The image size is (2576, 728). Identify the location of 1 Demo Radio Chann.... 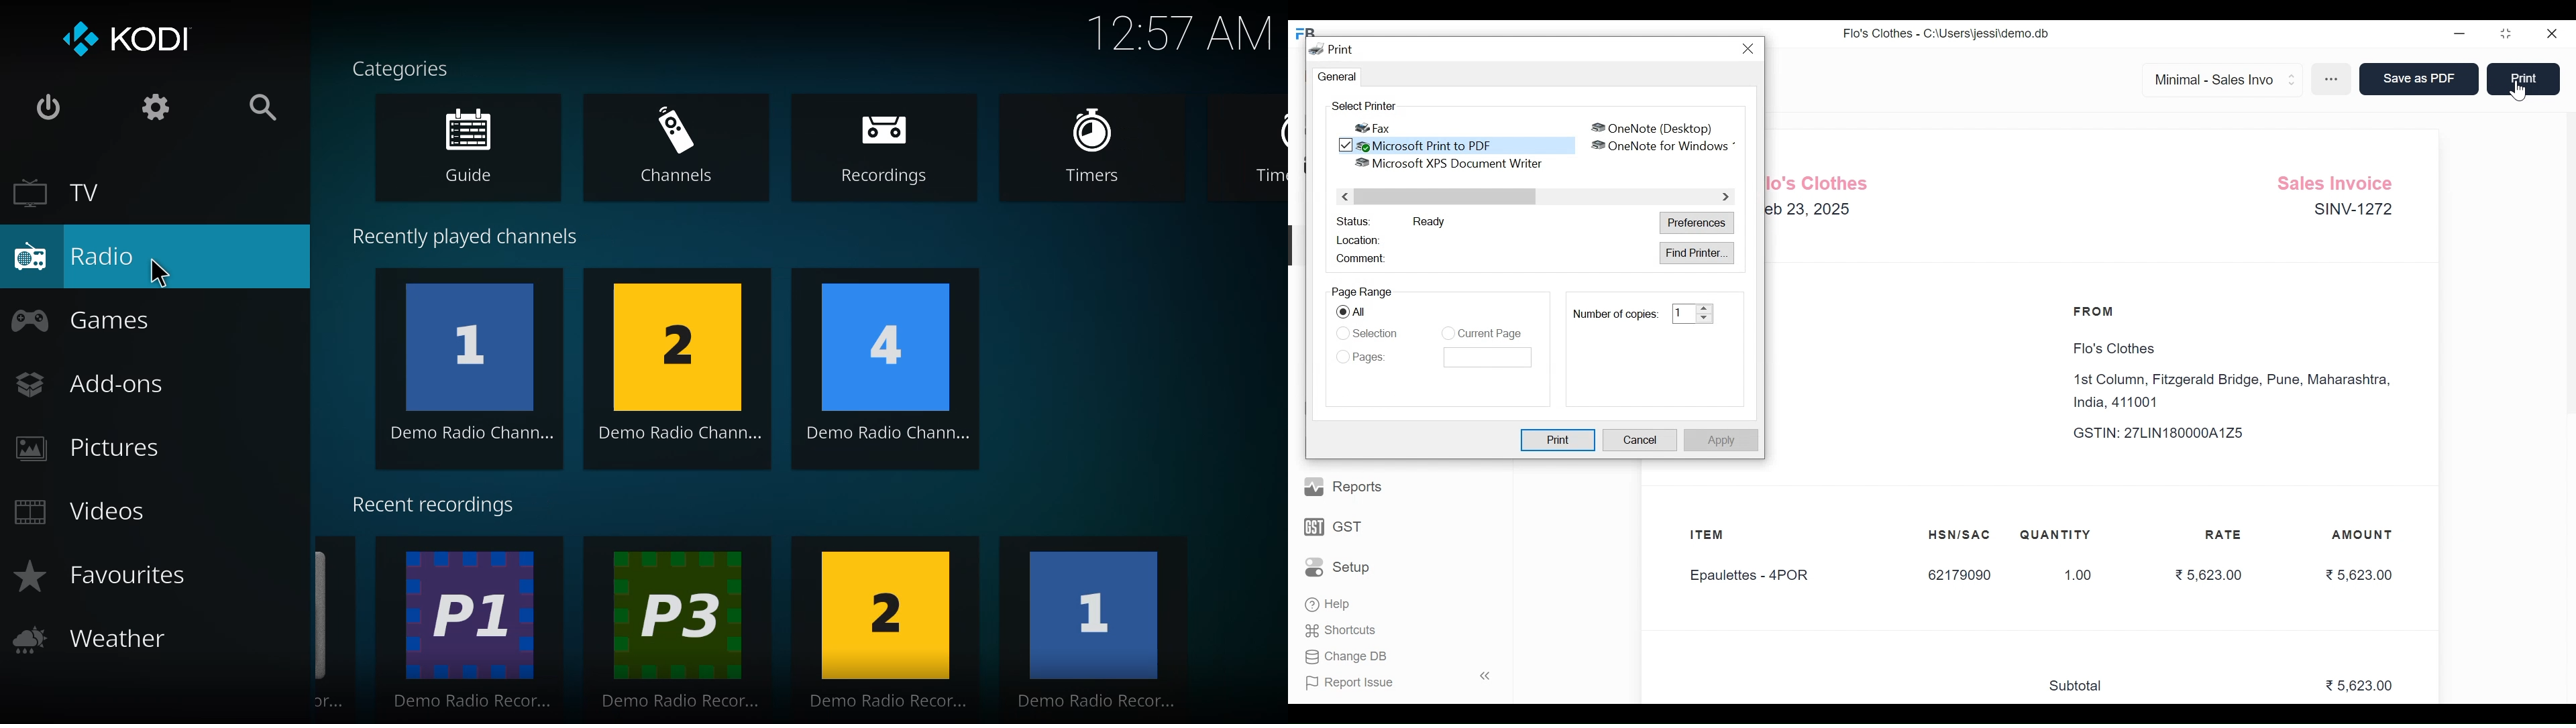
(469, 368).